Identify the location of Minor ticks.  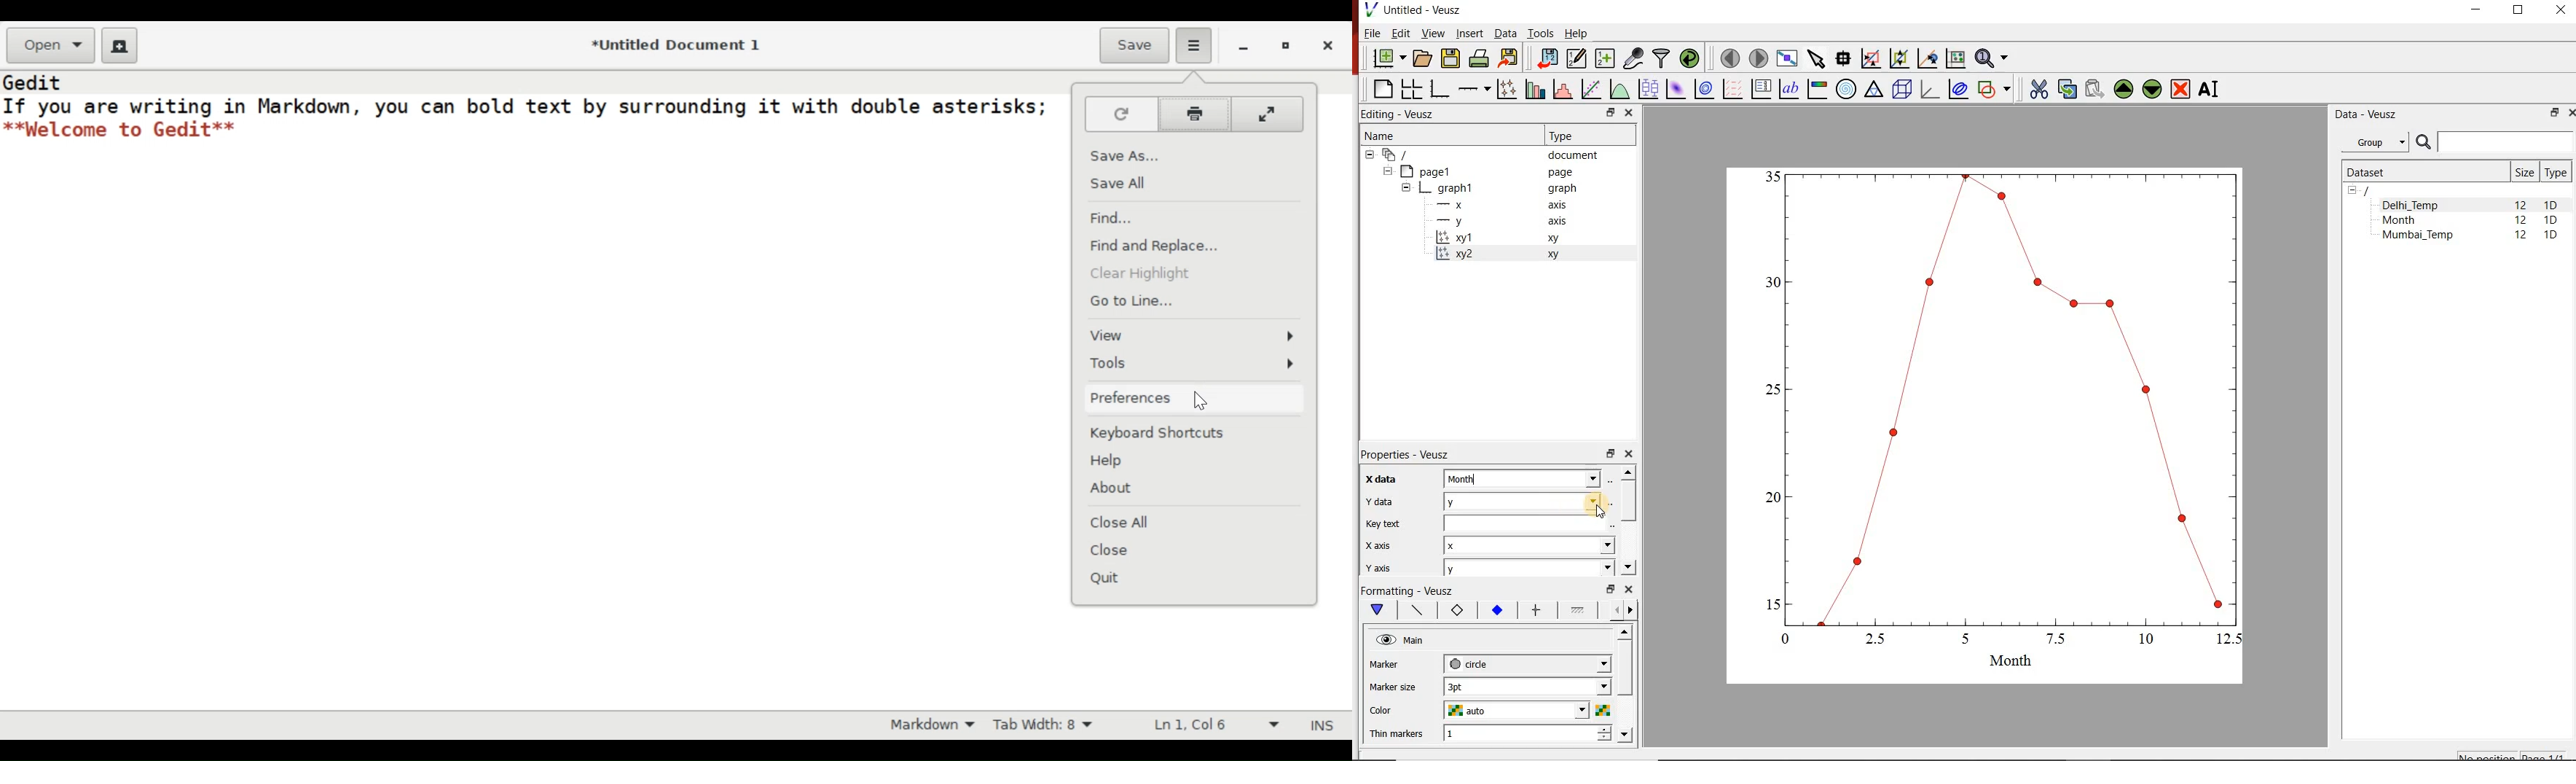
(1579, 610).